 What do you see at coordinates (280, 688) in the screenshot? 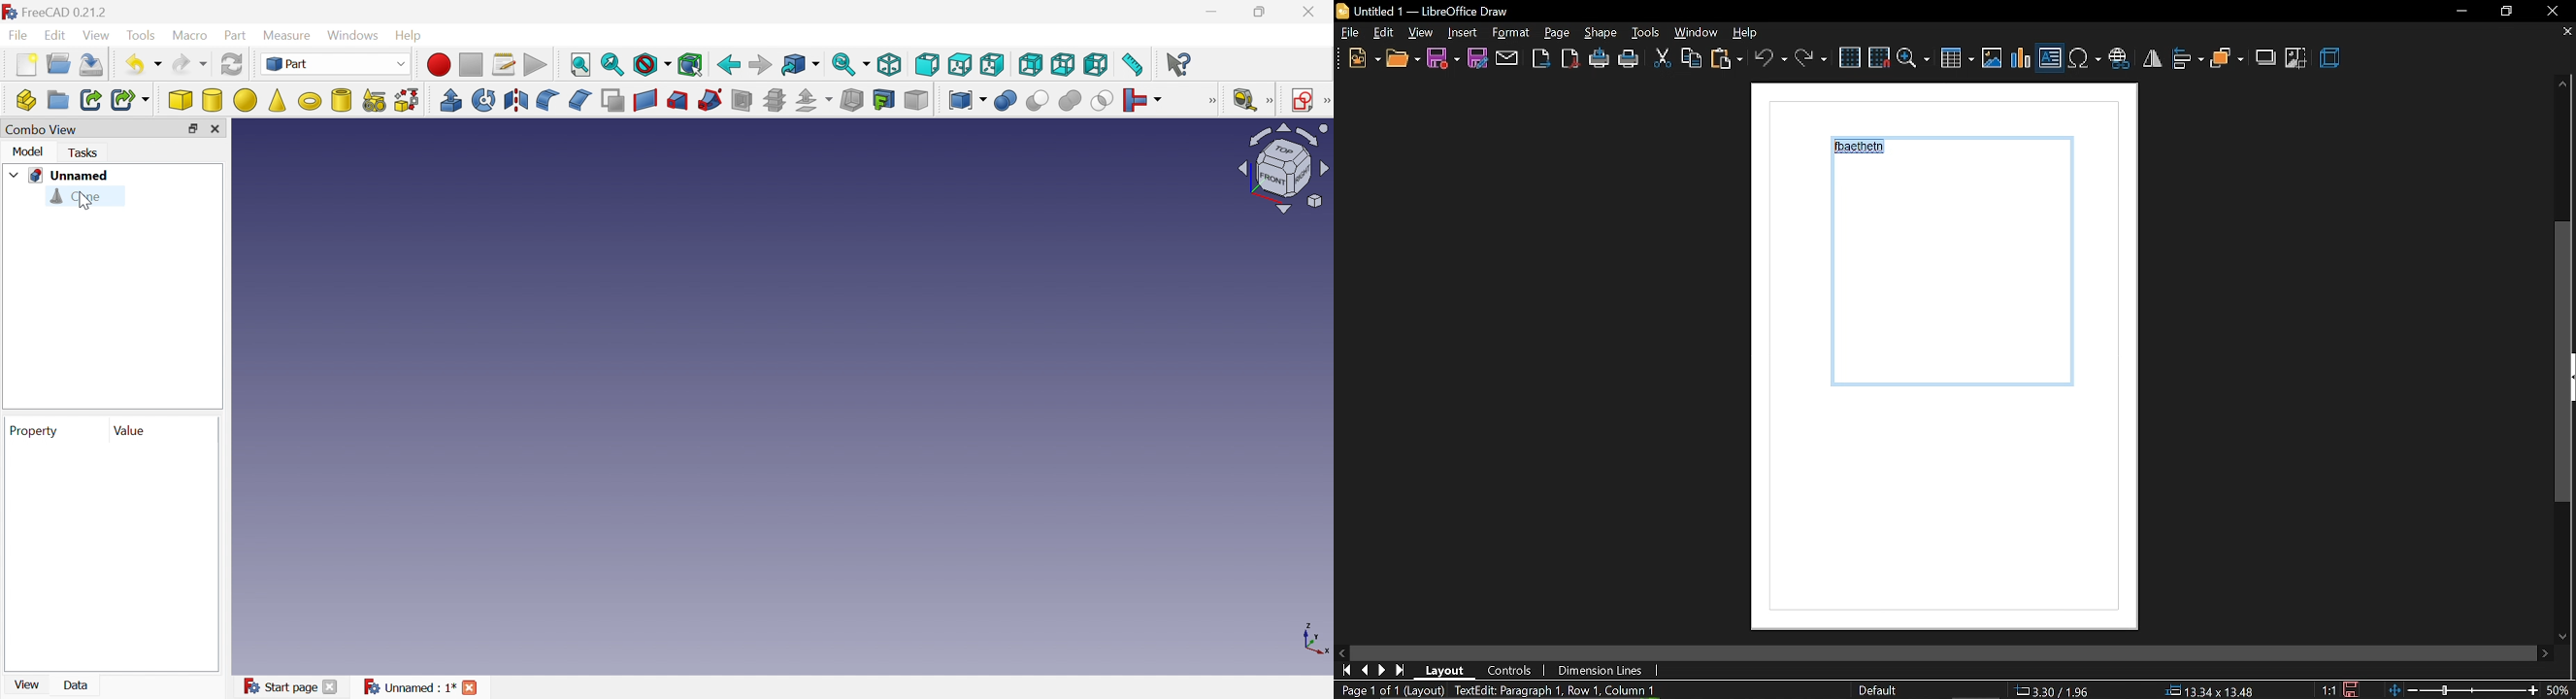
I see `Start page` at bounding box center [280, 688].